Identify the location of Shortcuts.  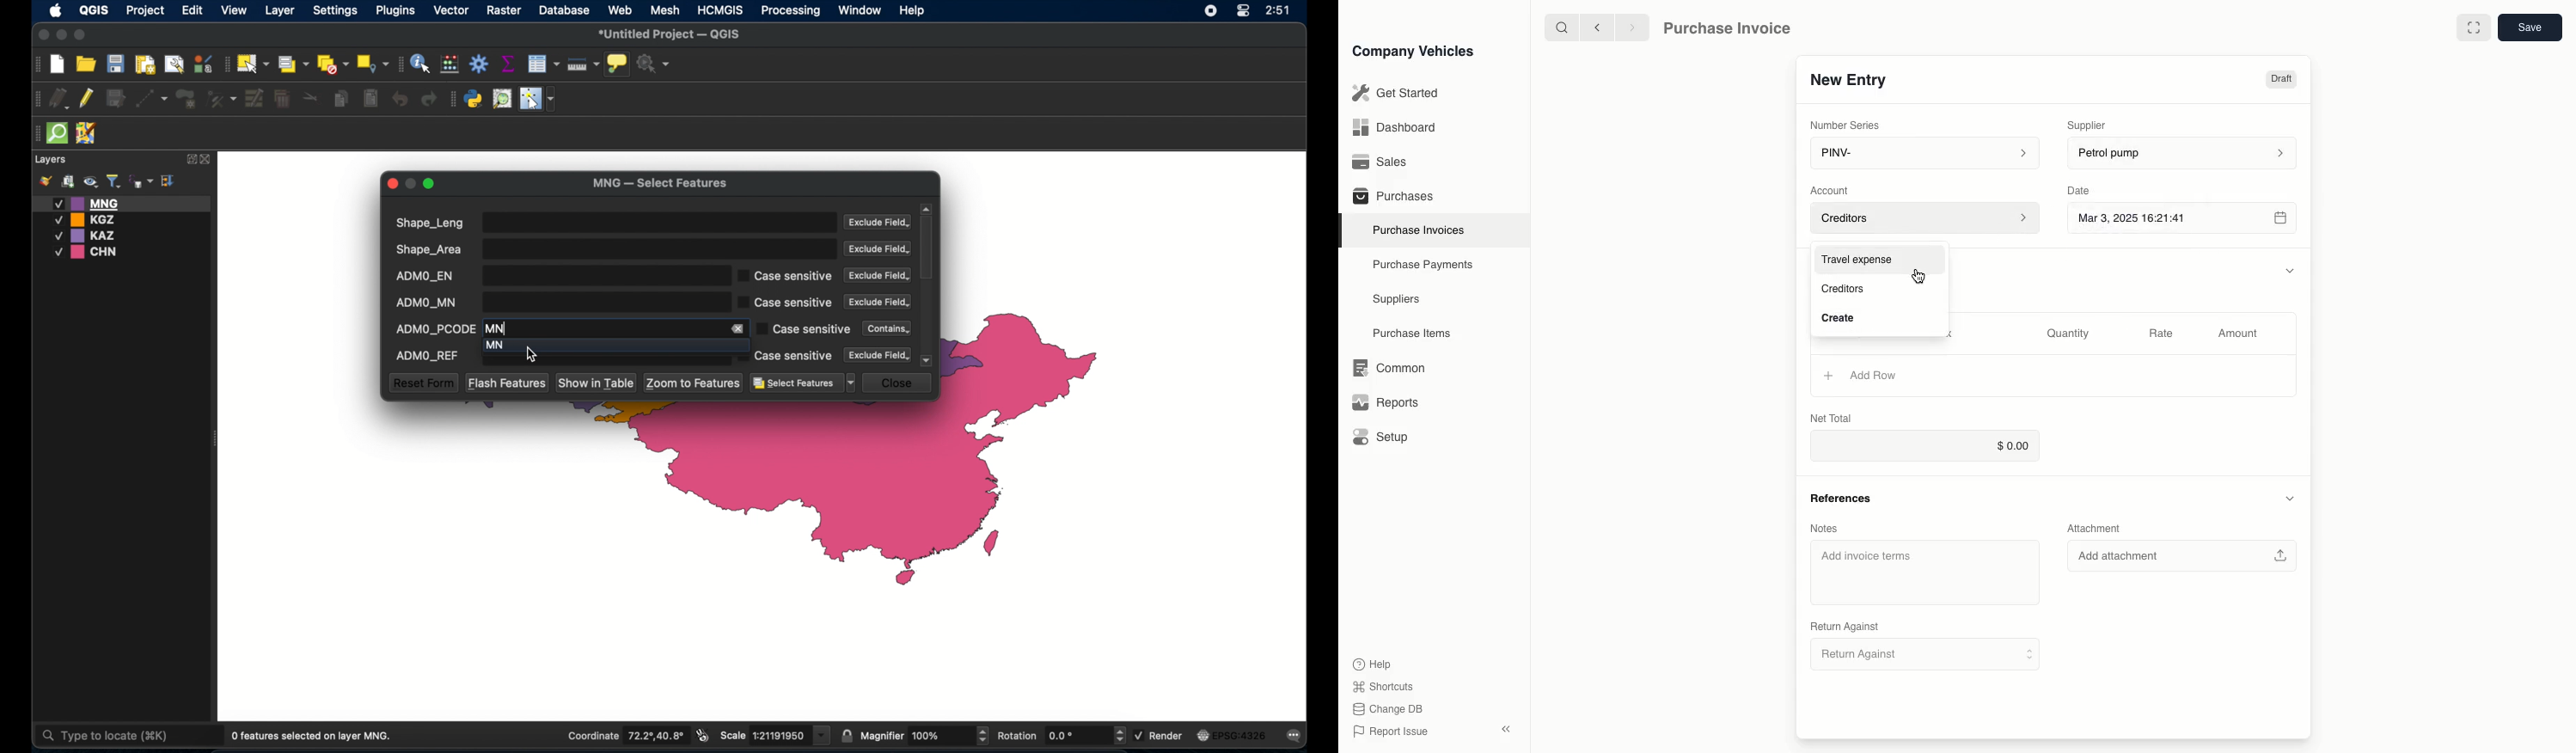
(1384, 688).